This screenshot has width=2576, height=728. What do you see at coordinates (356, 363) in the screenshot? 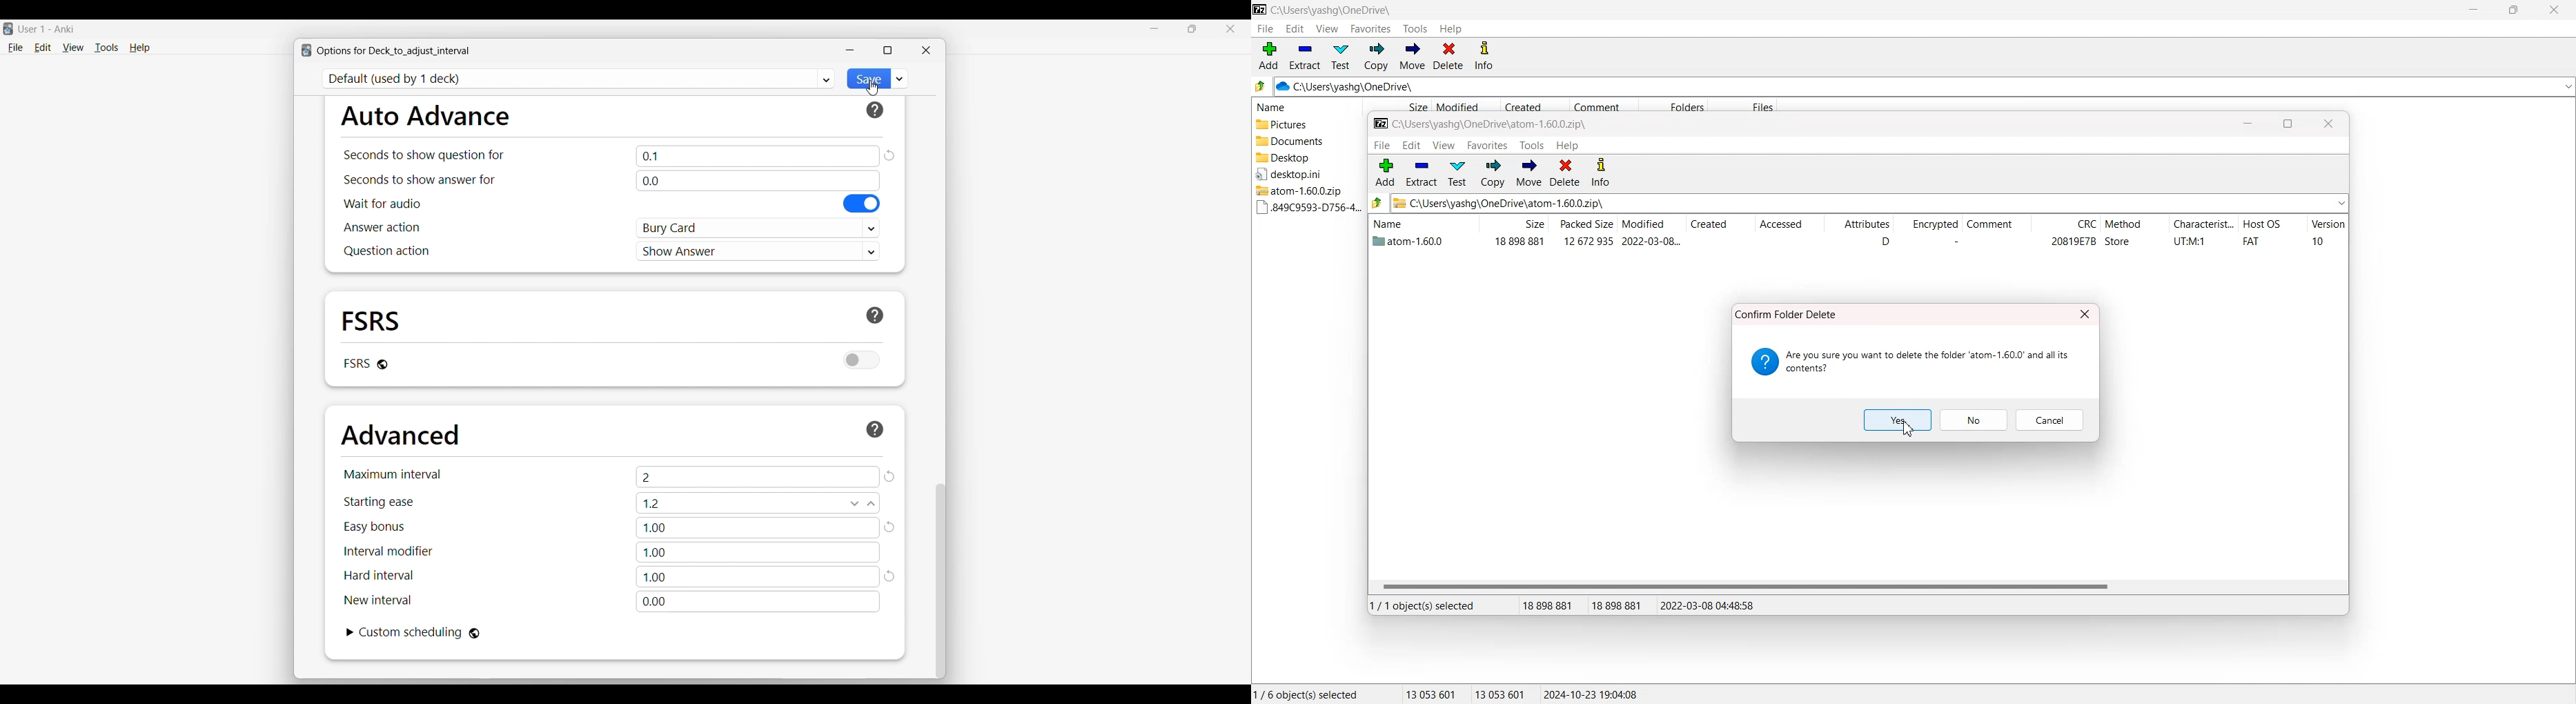
I see `Indicates FSRS toggle` at bounding box center [356, 363].